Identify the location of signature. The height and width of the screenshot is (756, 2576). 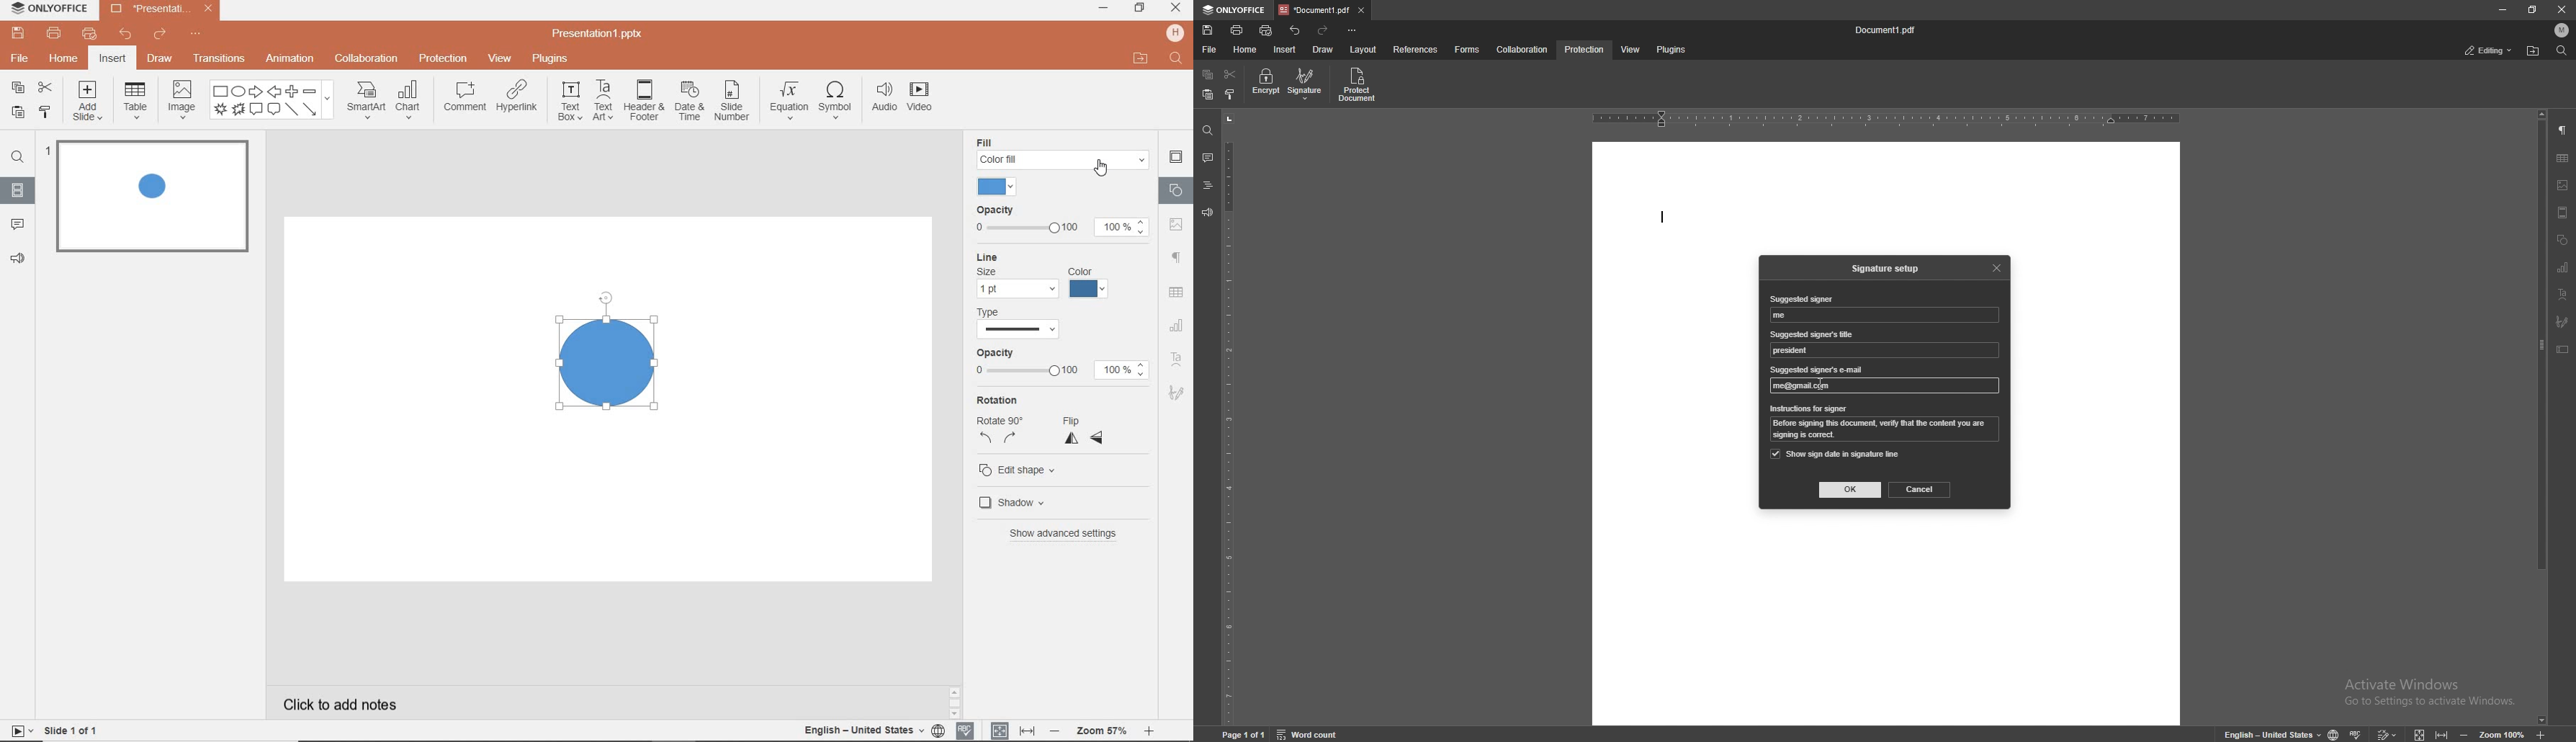
(1176, 392).